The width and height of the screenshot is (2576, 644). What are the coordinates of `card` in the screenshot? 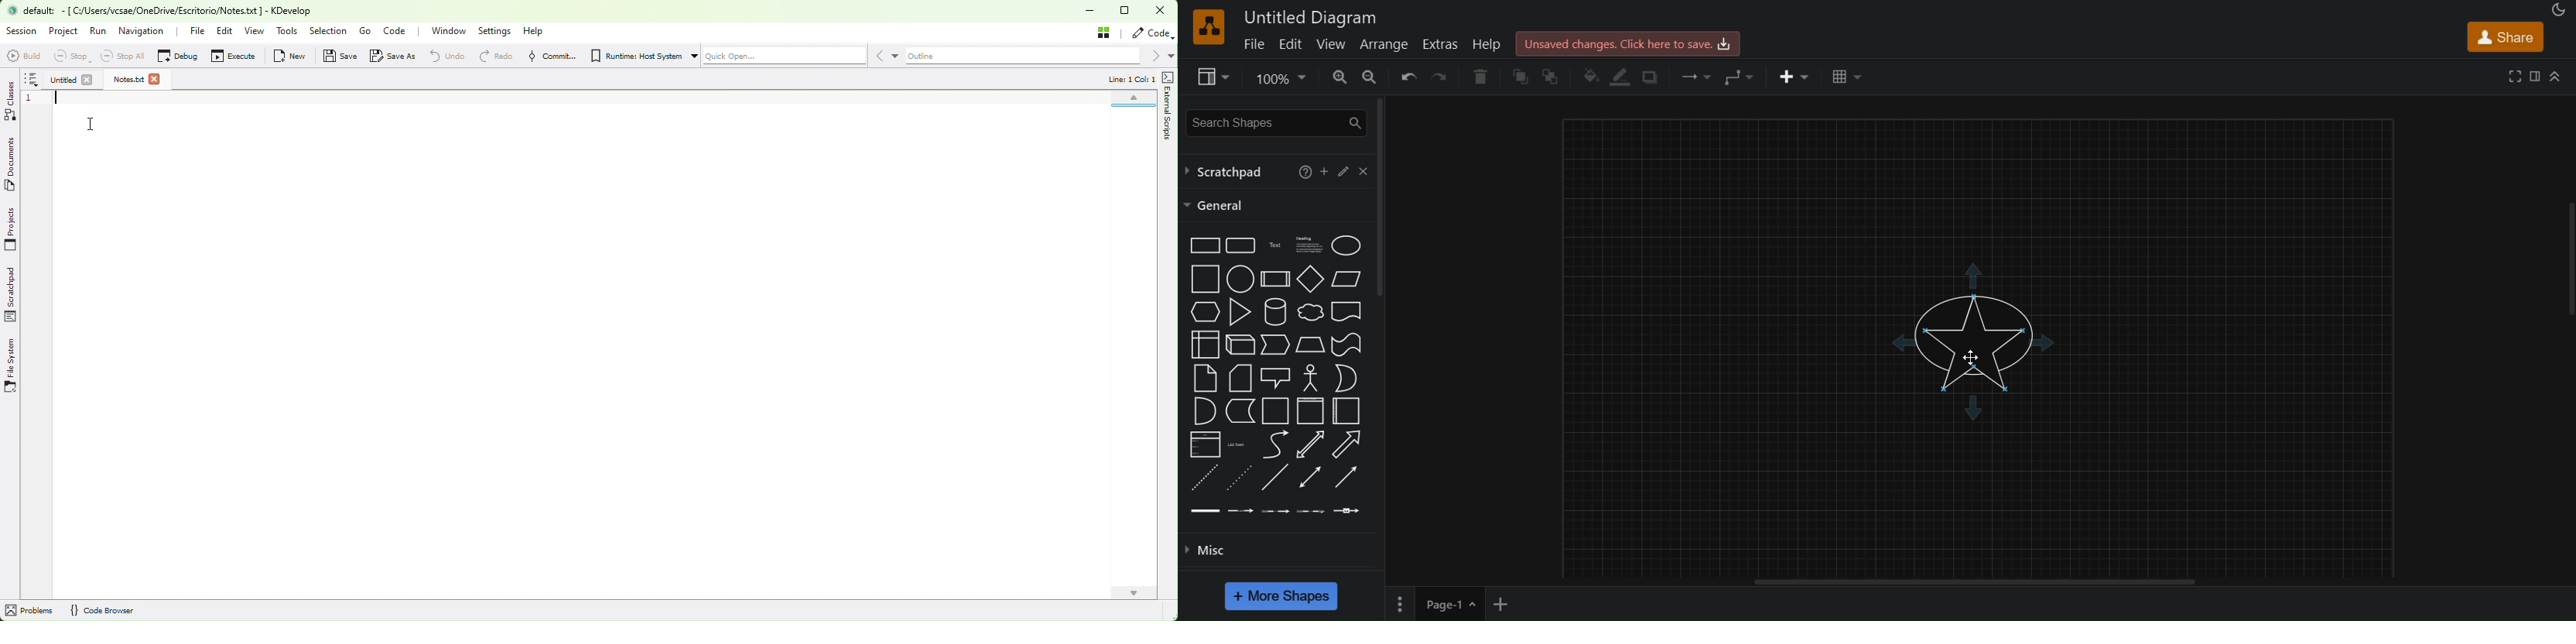 It's located at (1239, 377).